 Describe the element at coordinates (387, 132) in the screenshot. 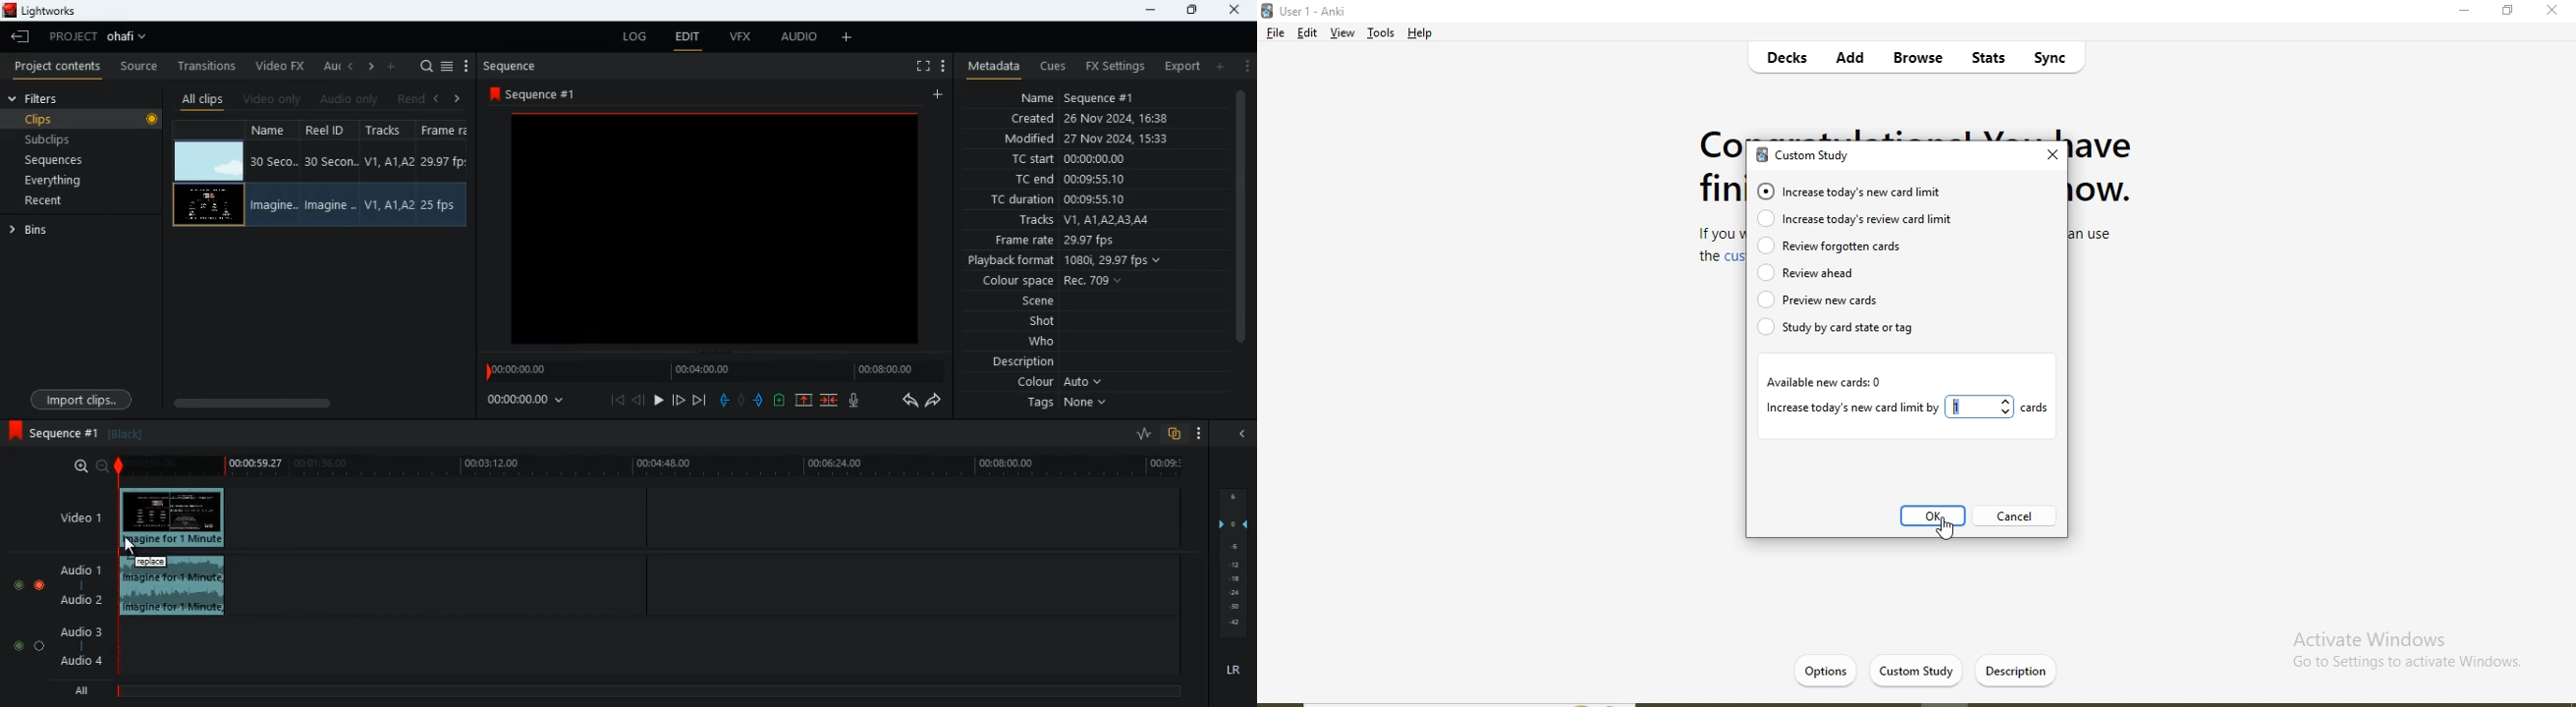

I see `tracks` at that location.